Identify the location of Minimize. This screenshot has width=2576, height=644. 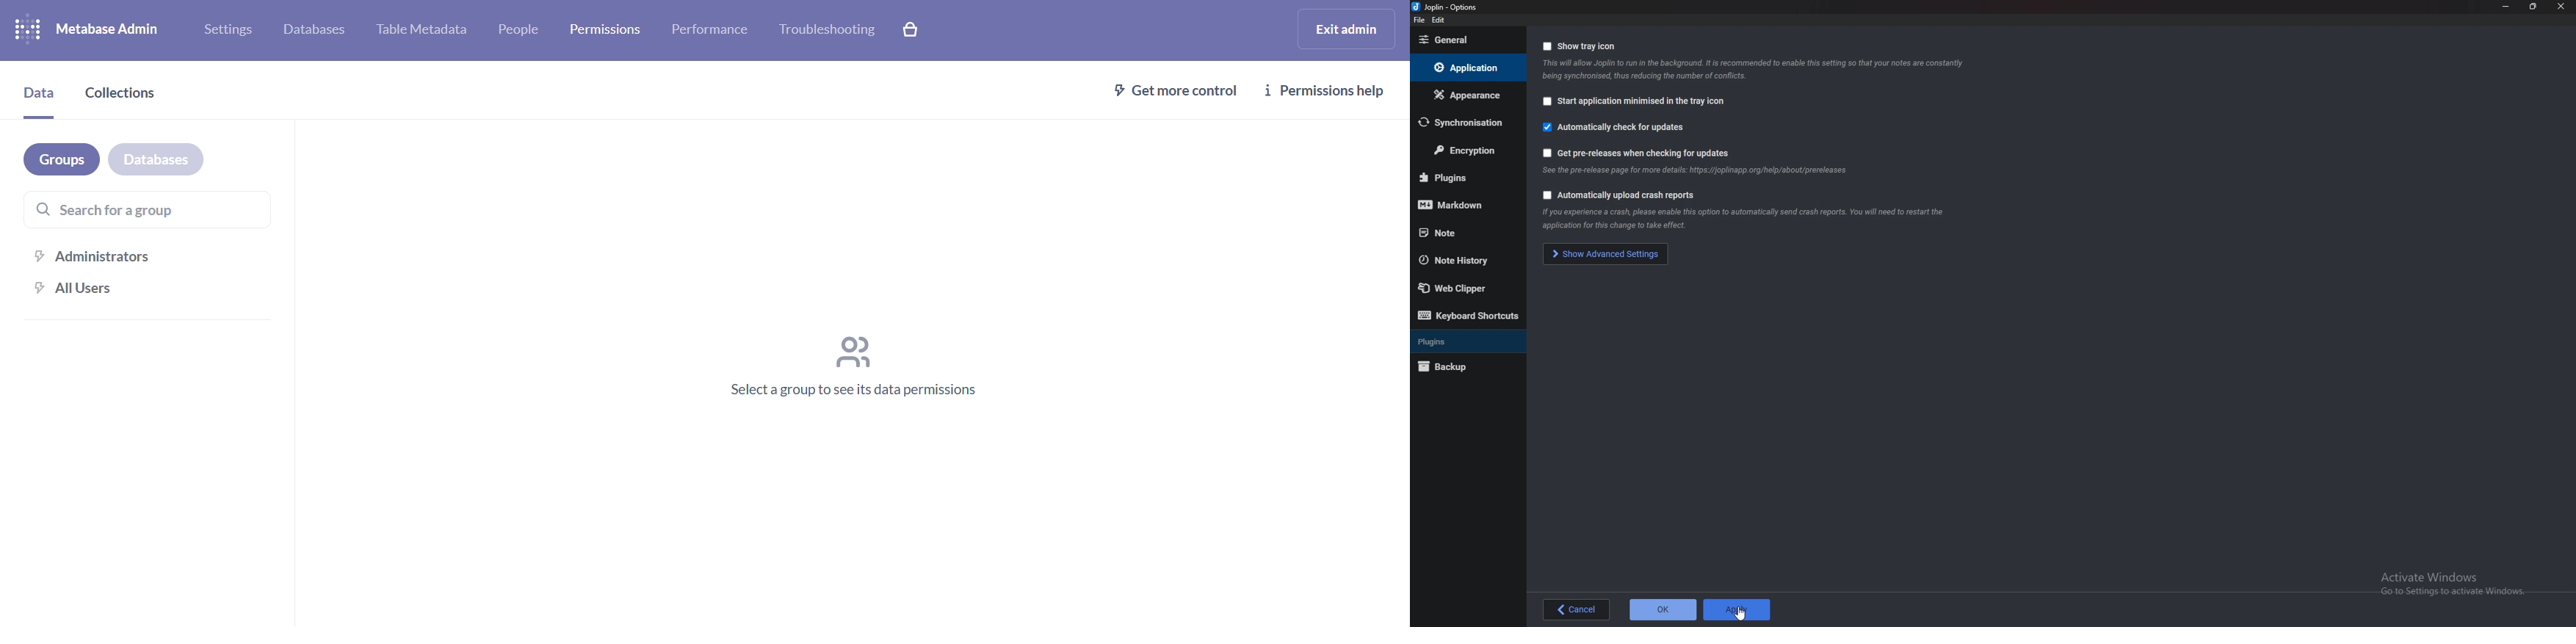
(2506, 6).